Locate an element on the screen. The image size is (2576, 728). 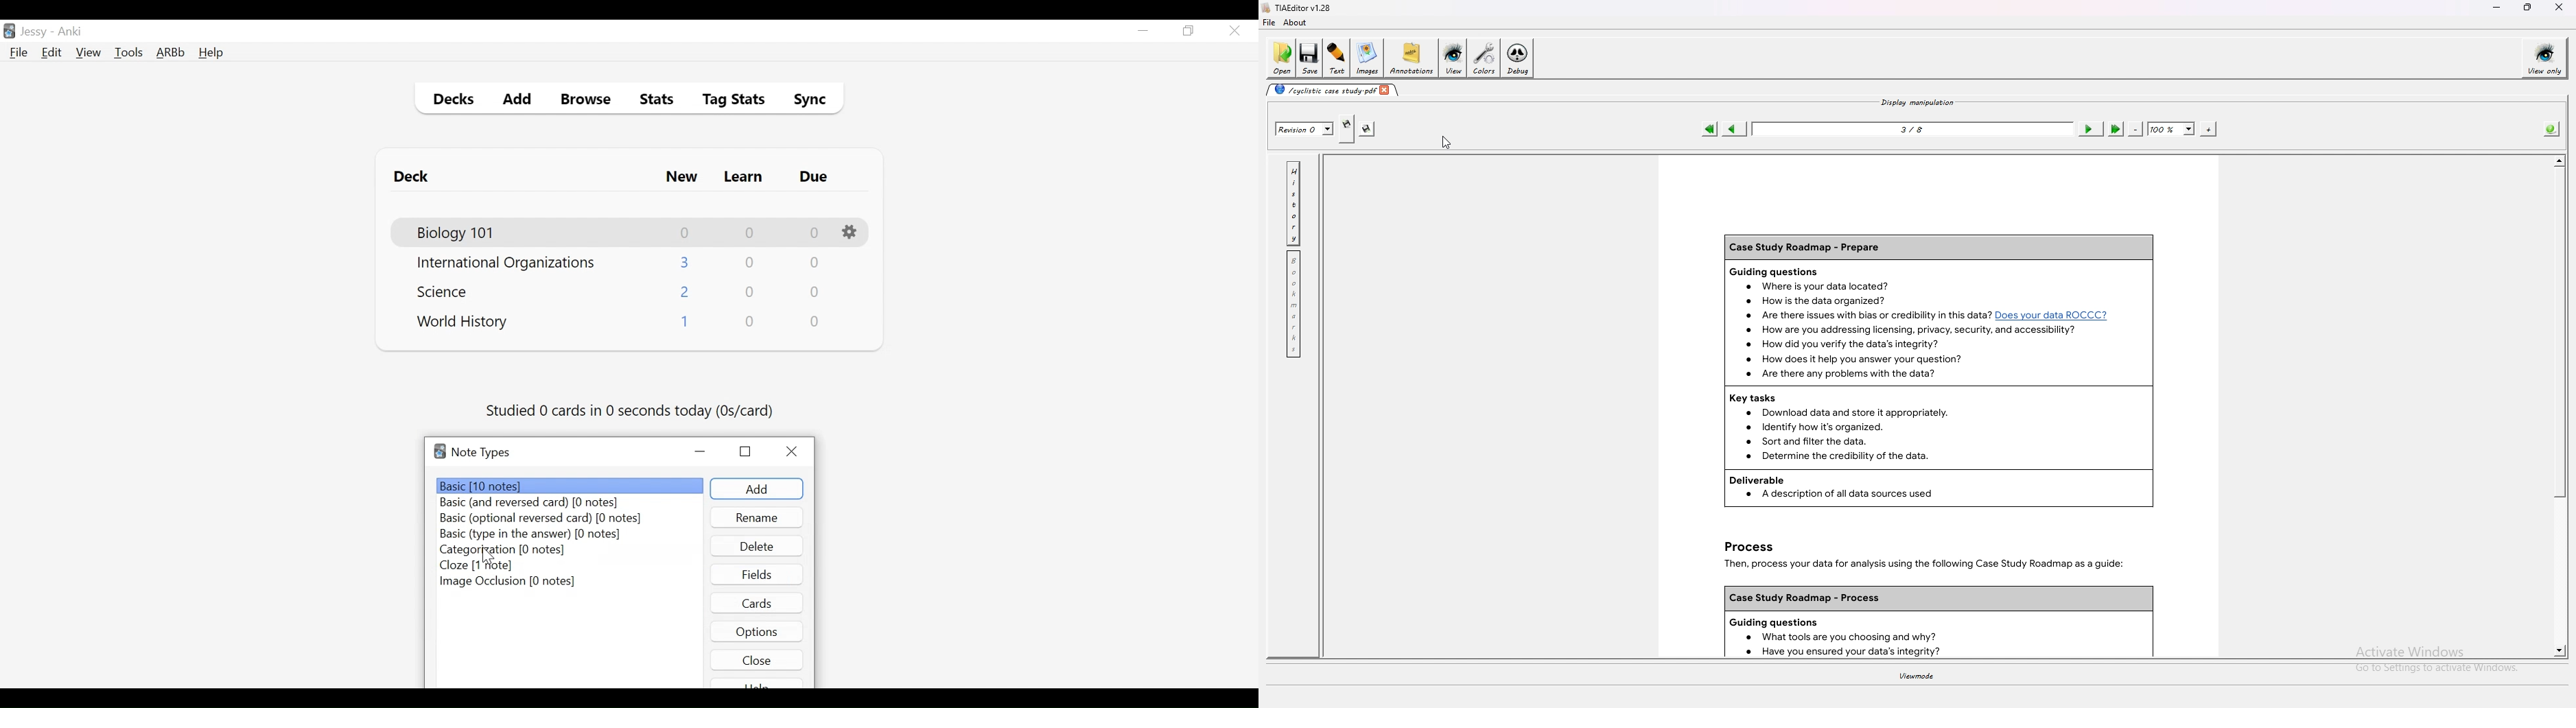
 is located at coordinates (751, 322).